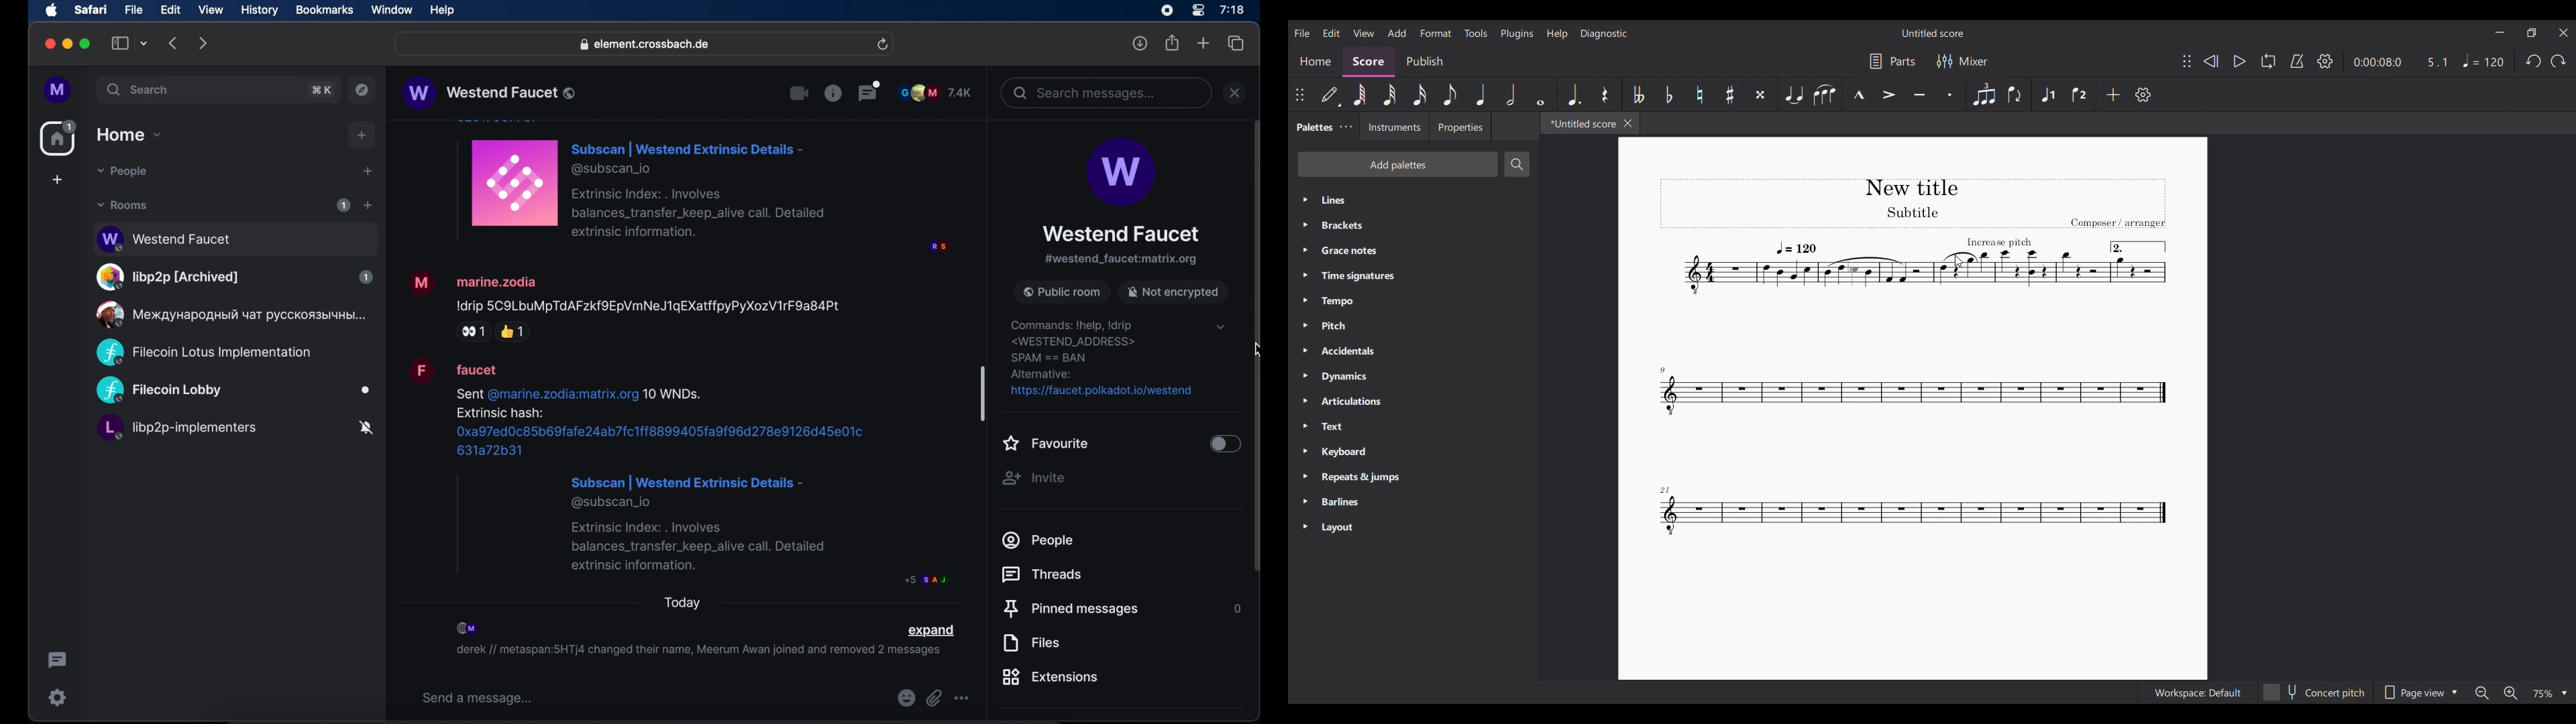 The width and height of the screenshot is (2576, 728). What do you see at coordinates (646, 45) in the screenshot?
I see `web address` at bounding box center [646, 45].